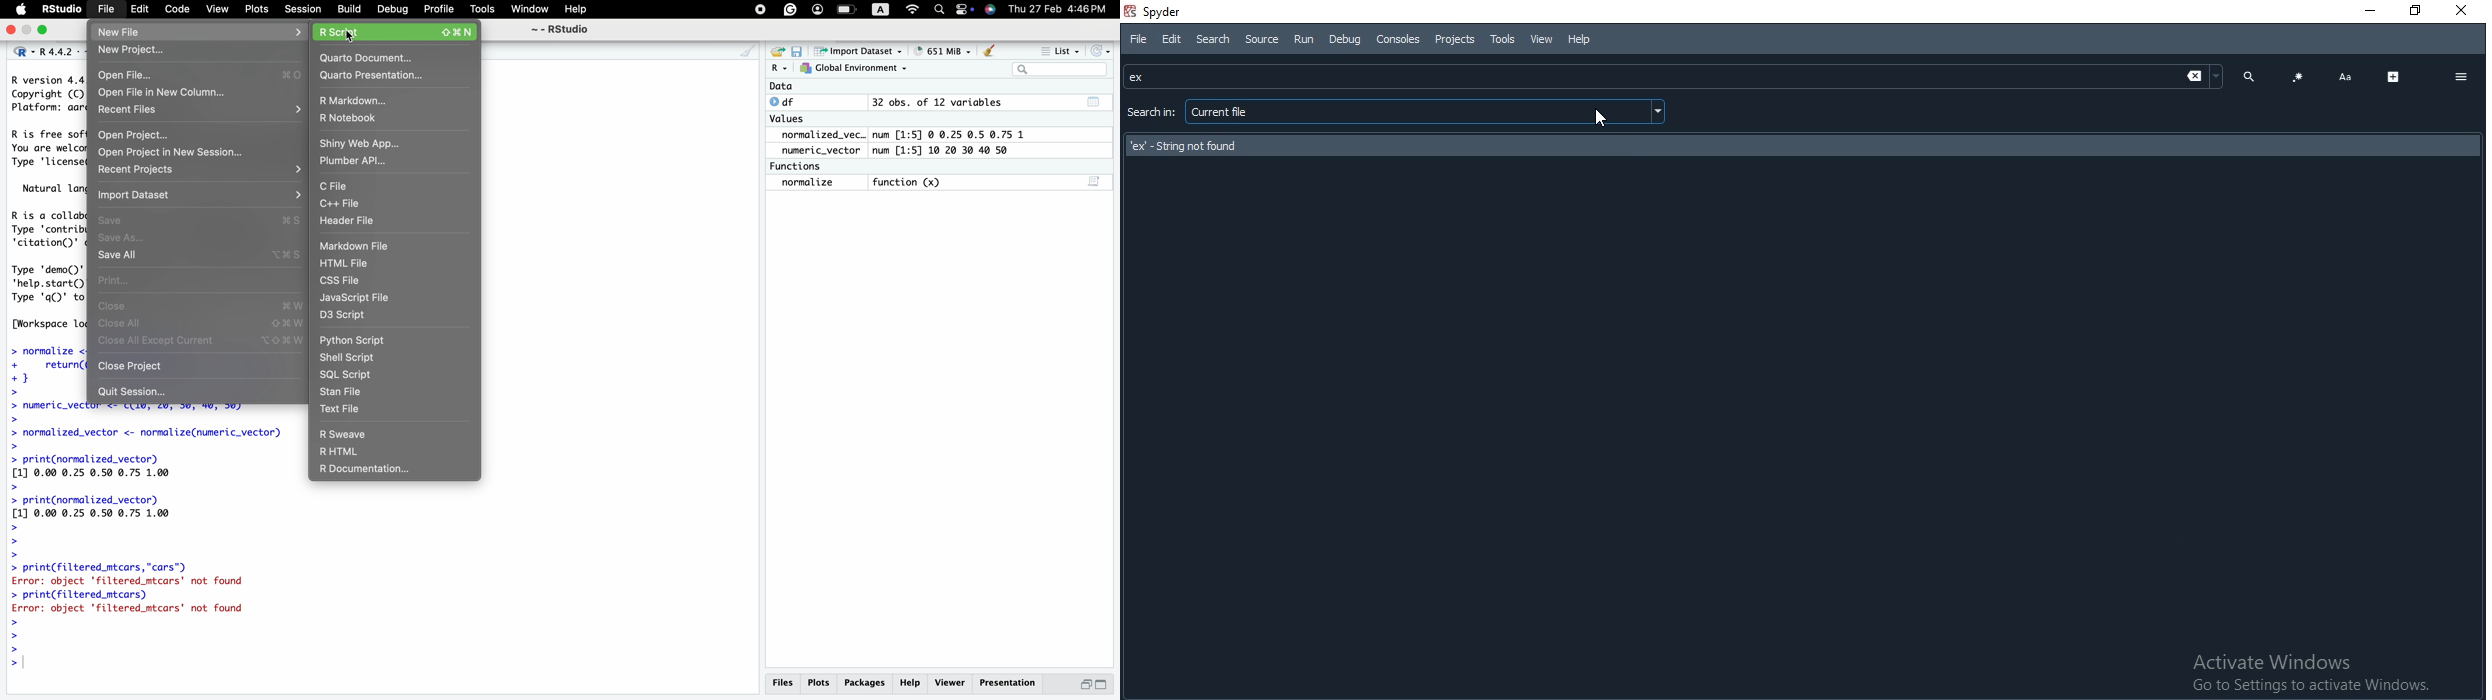 This screenshot has width=2492, height=700. I want to click on Projects, so click(1454, 40).